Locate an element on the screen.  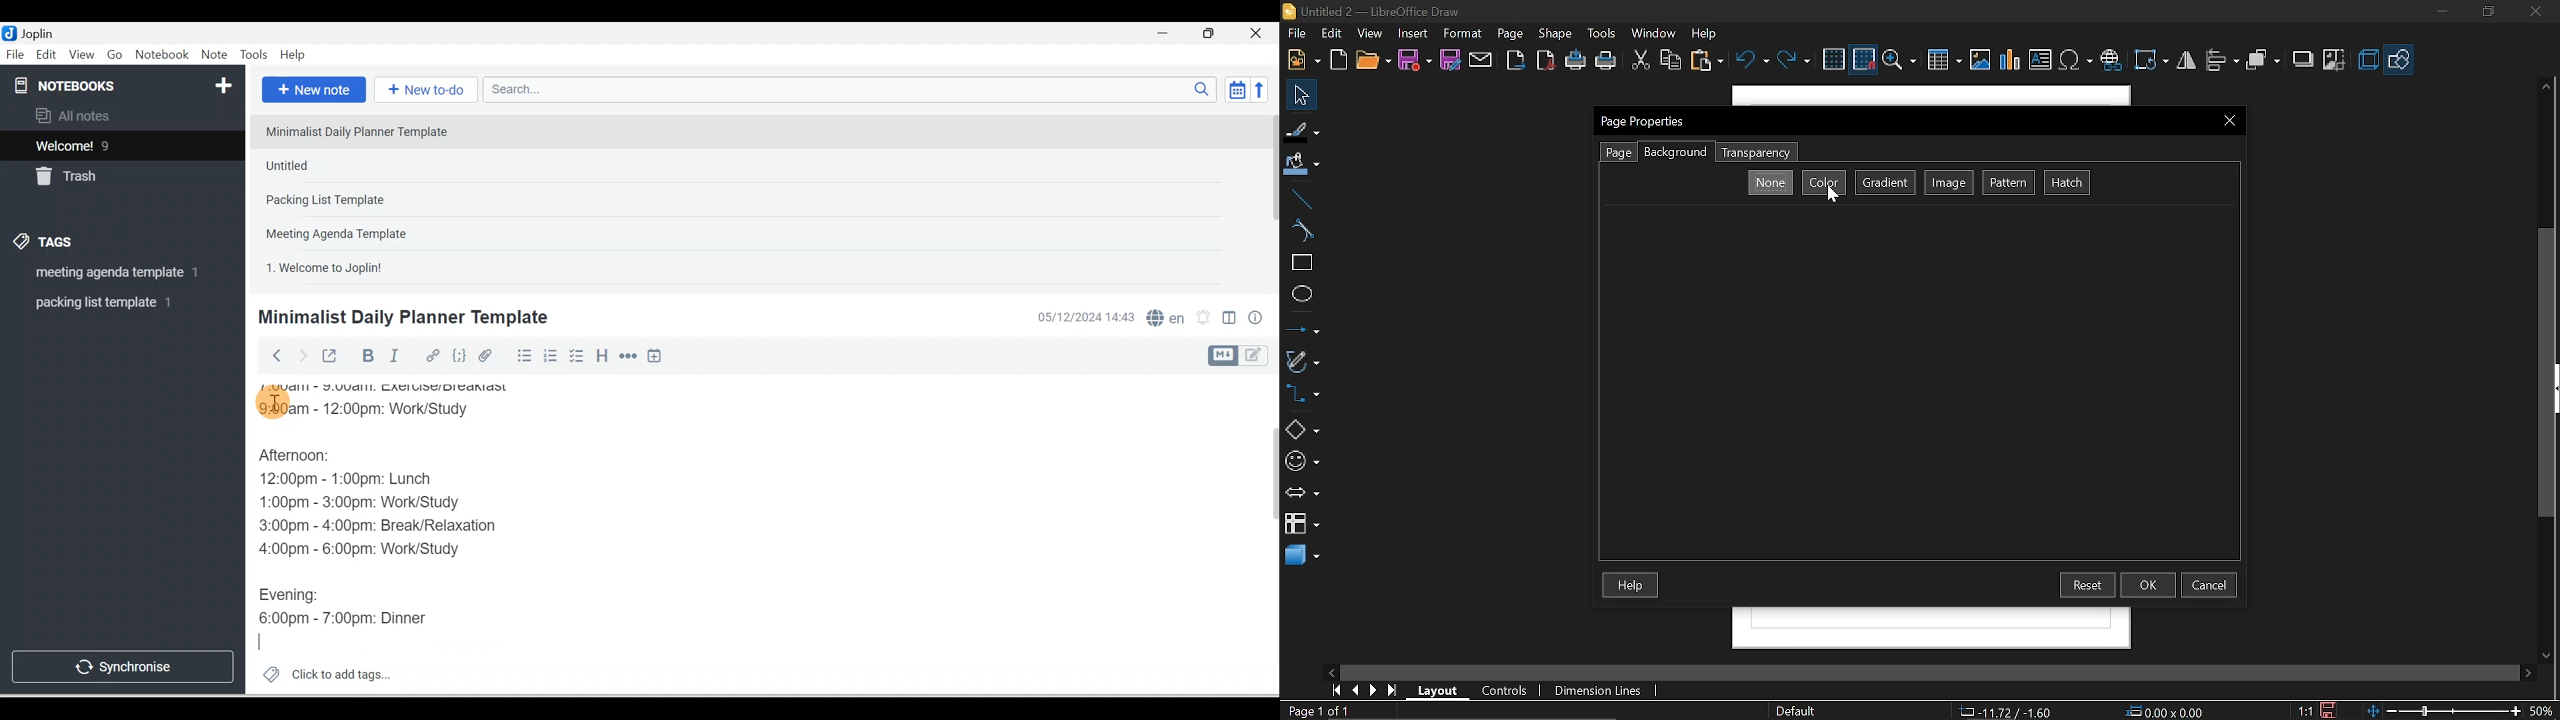
Curves and polygons is located at coordinates (1302, 364).